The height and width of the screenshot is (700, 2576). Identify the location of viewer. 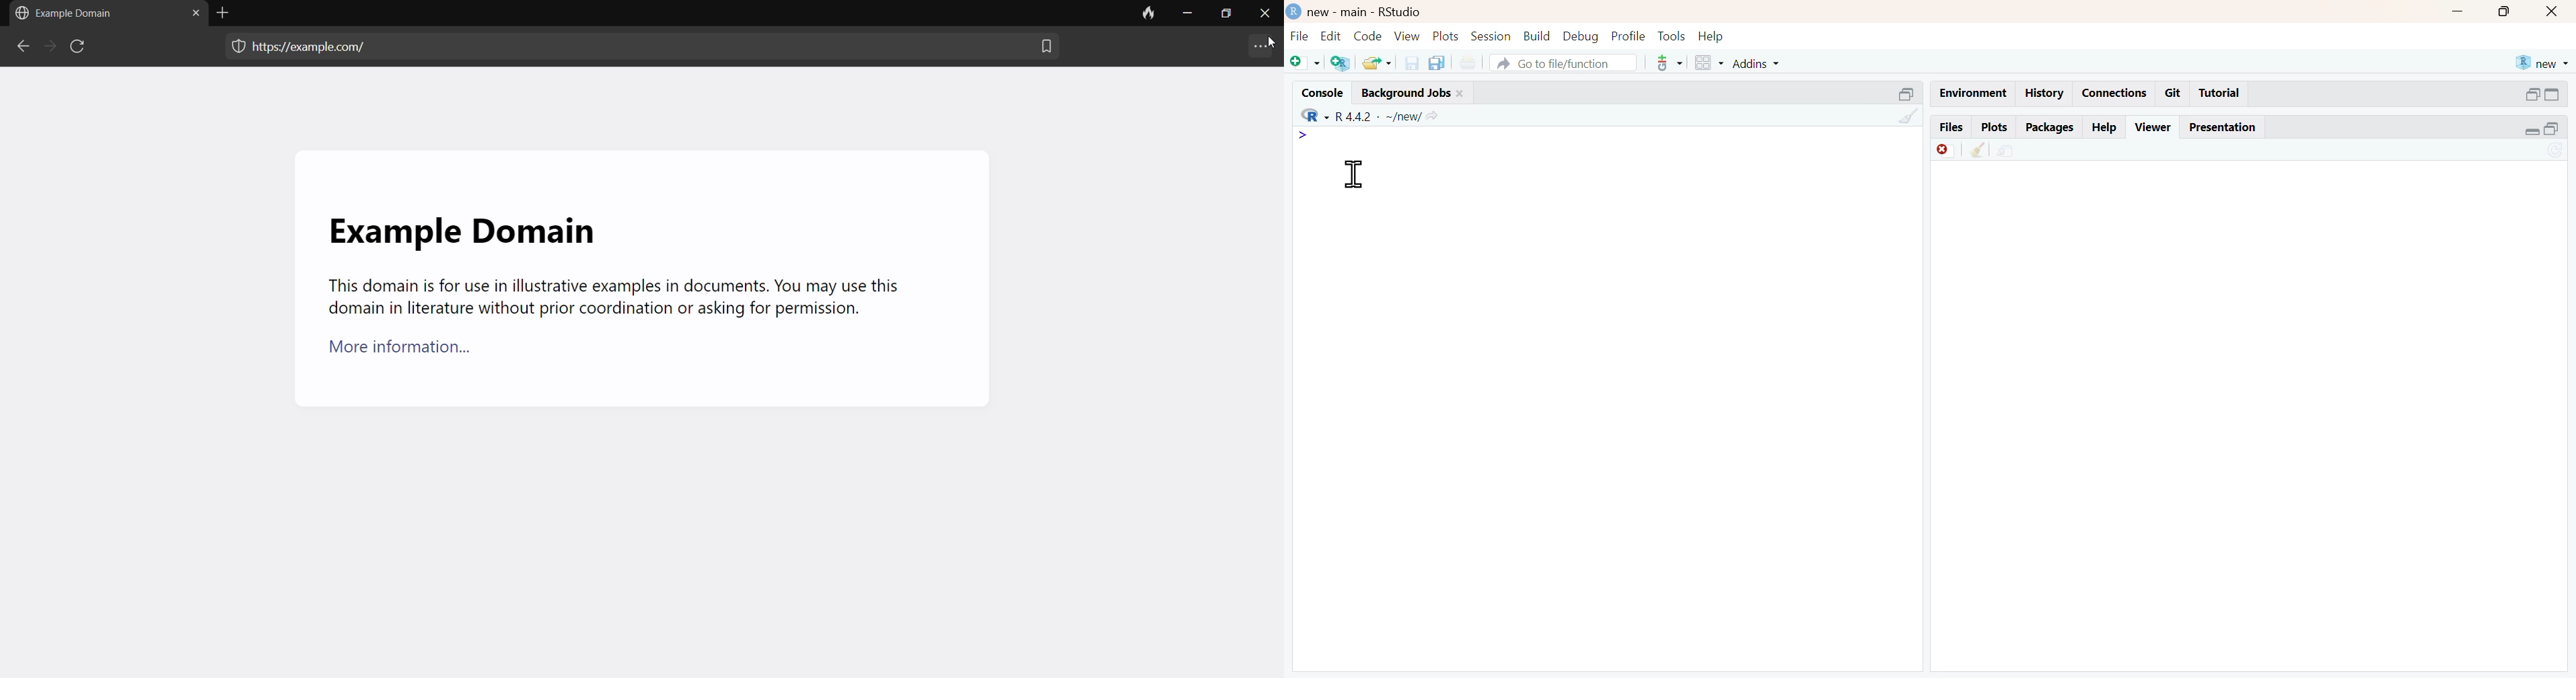
(2154, 128).